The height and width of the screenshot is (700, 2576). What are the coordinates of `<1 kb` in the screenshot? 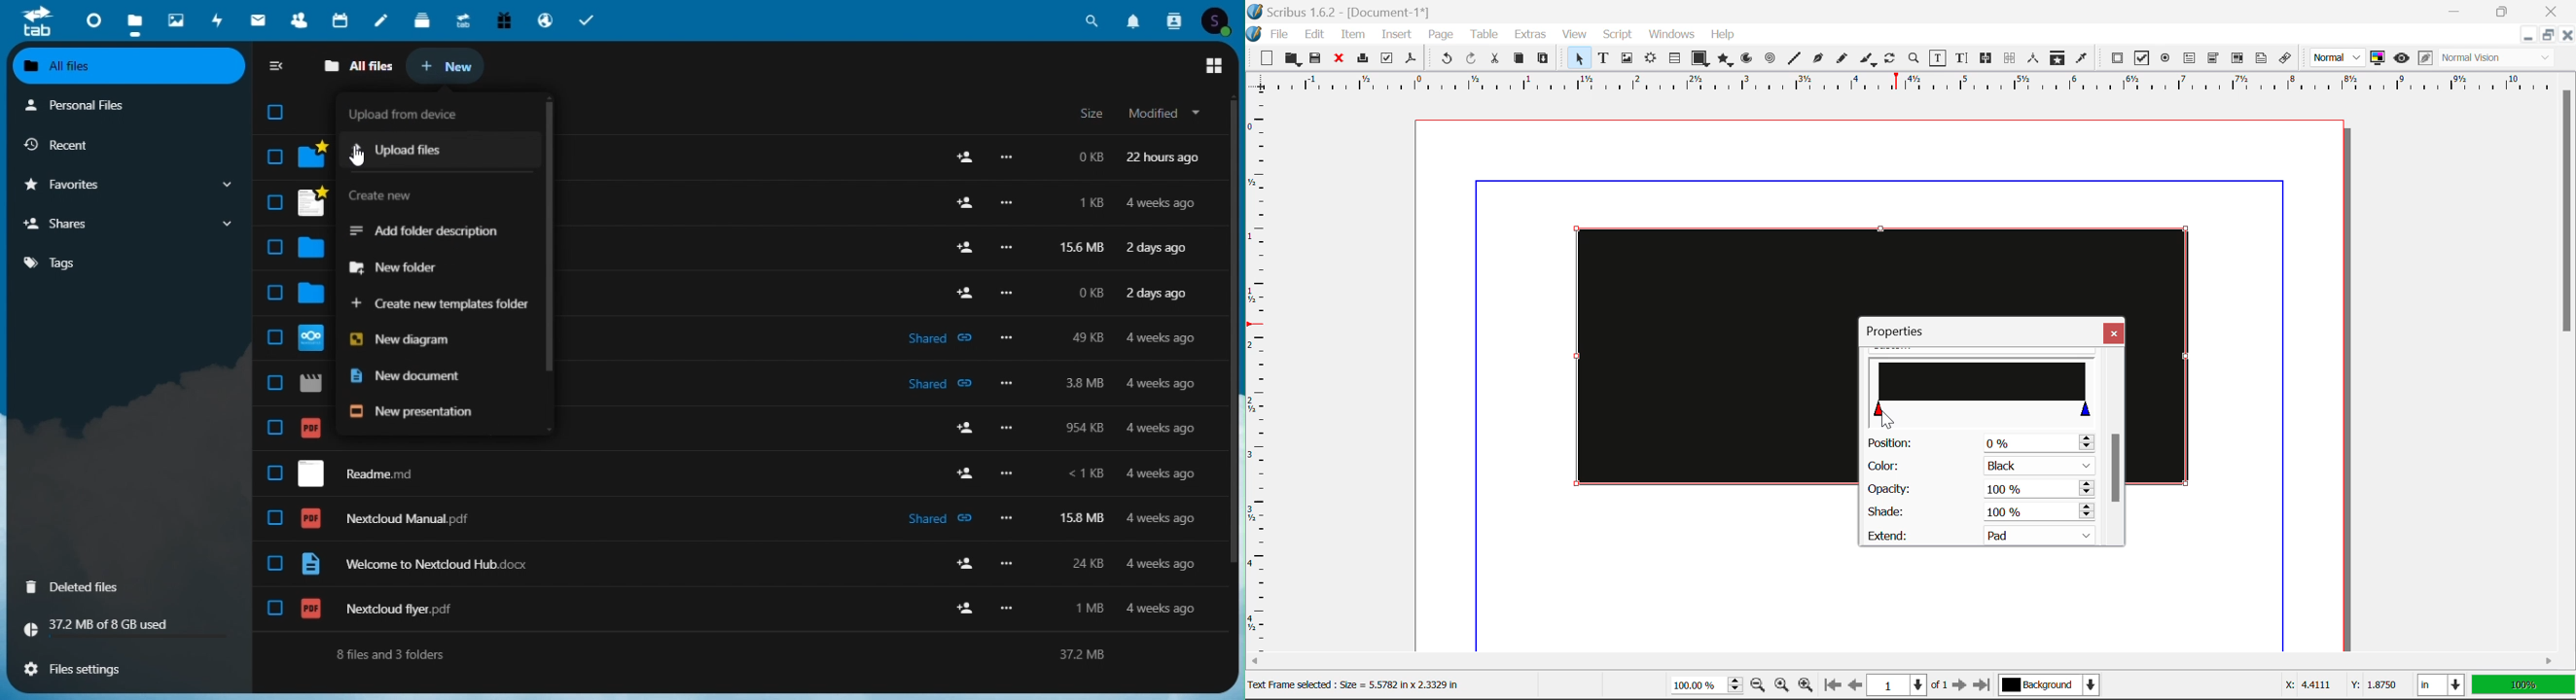 It's located at (1085, 473).